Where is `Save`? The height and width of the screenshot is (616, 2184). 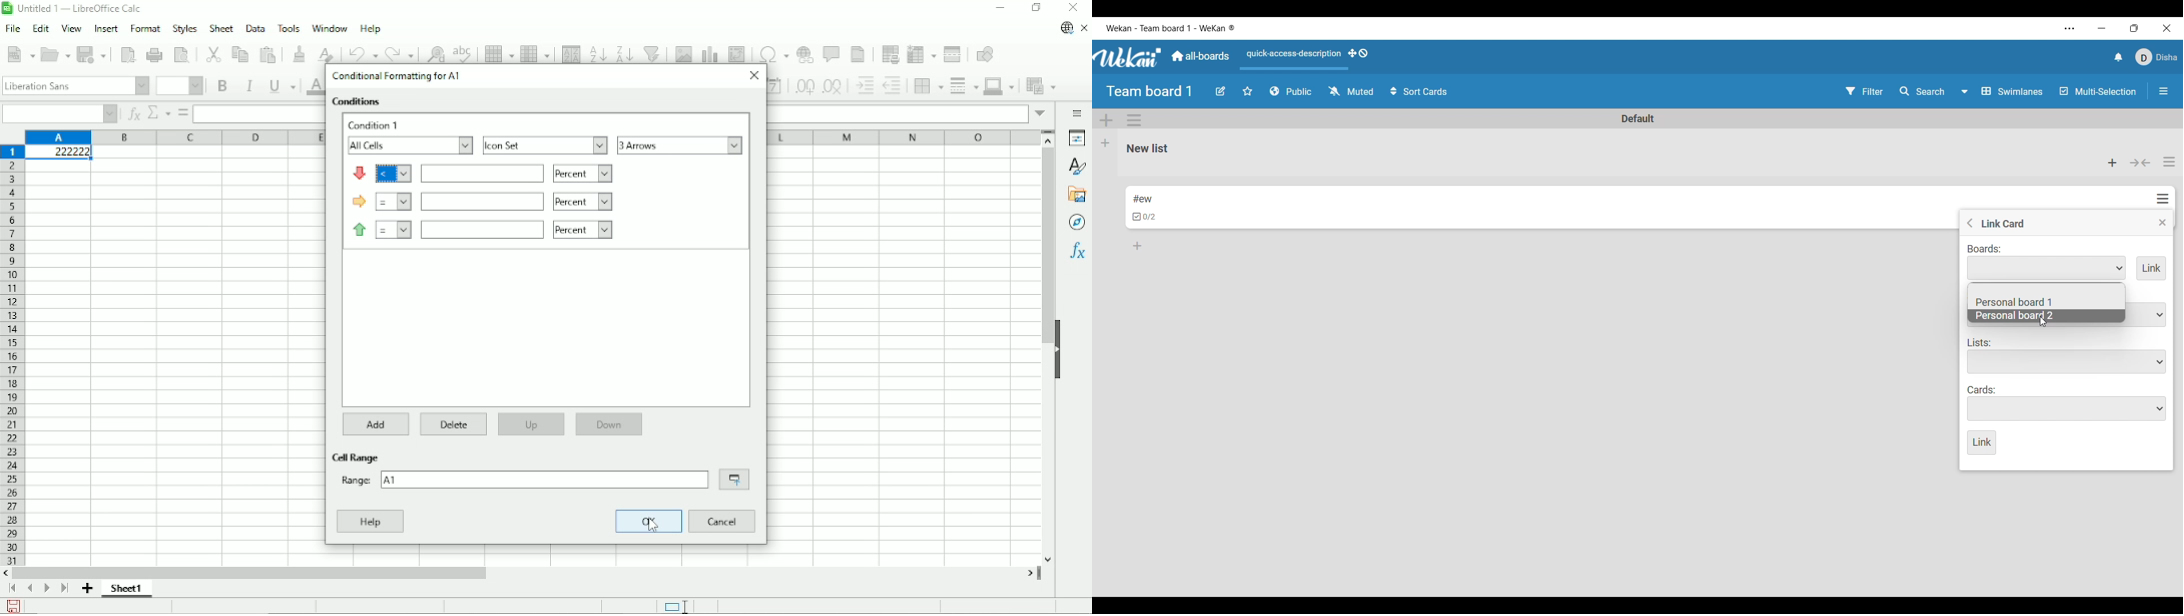
Save is located at coordinates (94, 53).